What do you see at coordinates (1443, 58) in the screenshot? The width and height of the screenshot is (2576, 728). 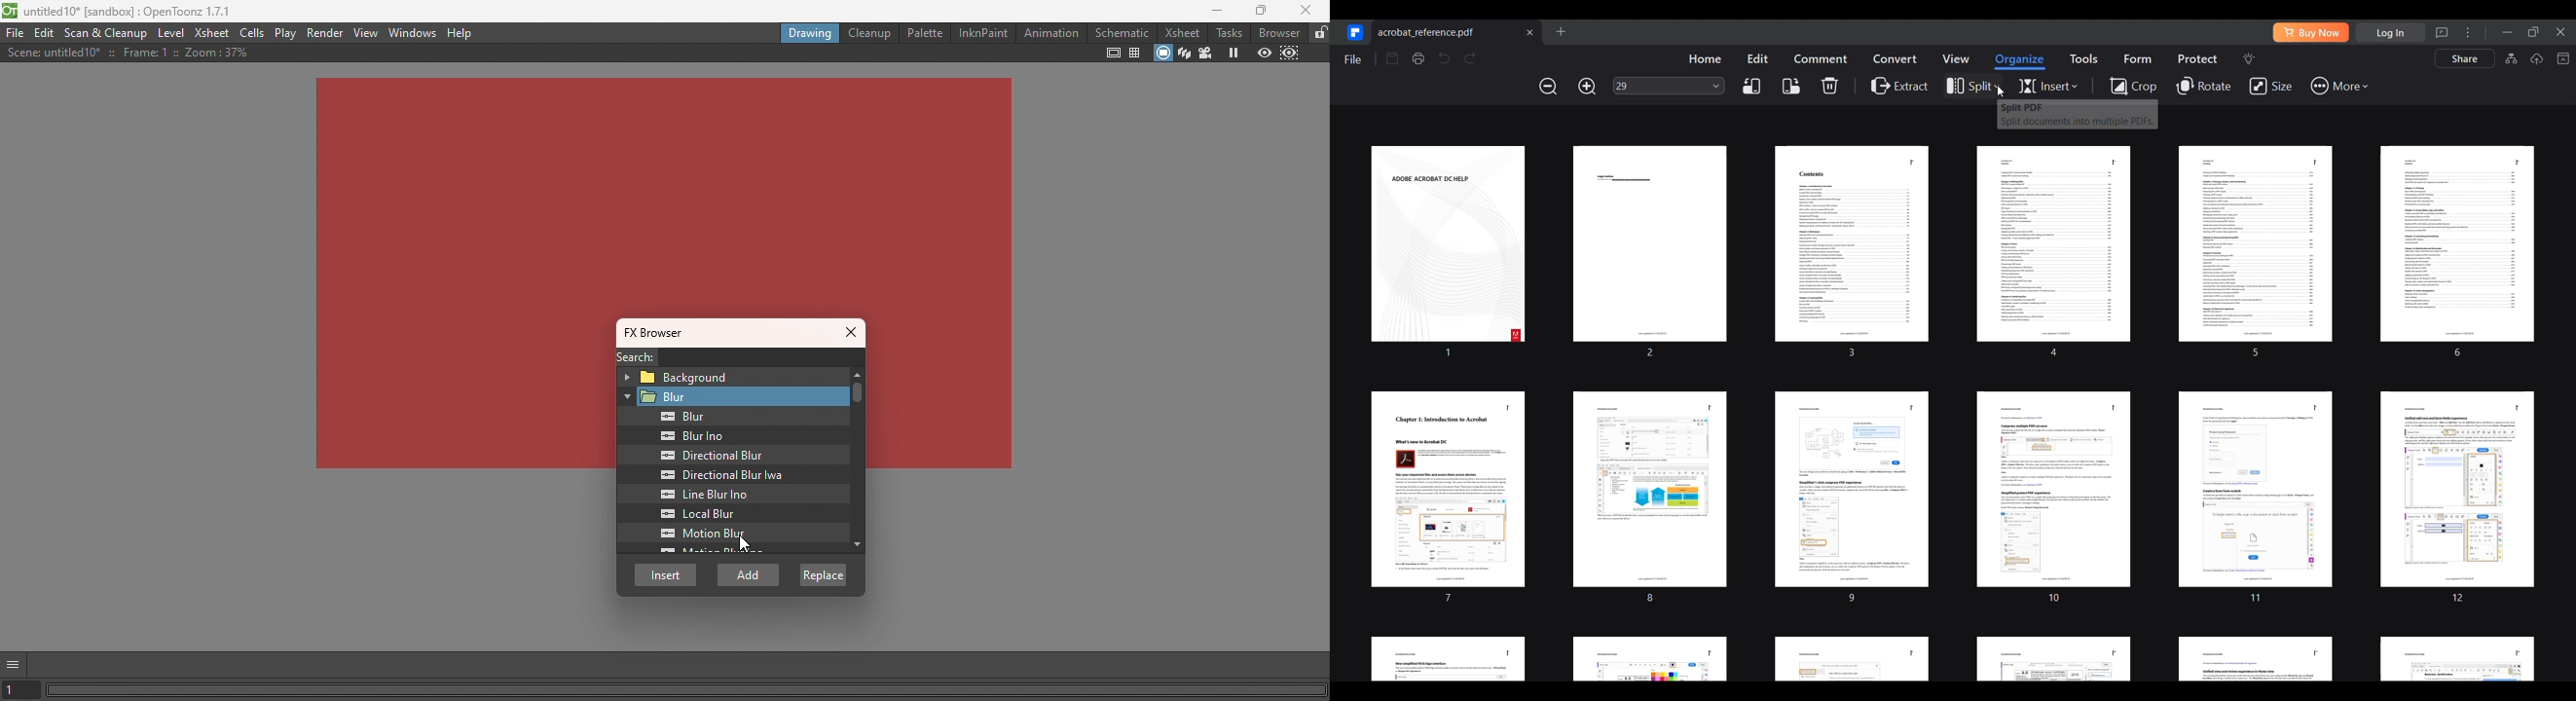 I see `Undo` at bounding box center [1443, 58].